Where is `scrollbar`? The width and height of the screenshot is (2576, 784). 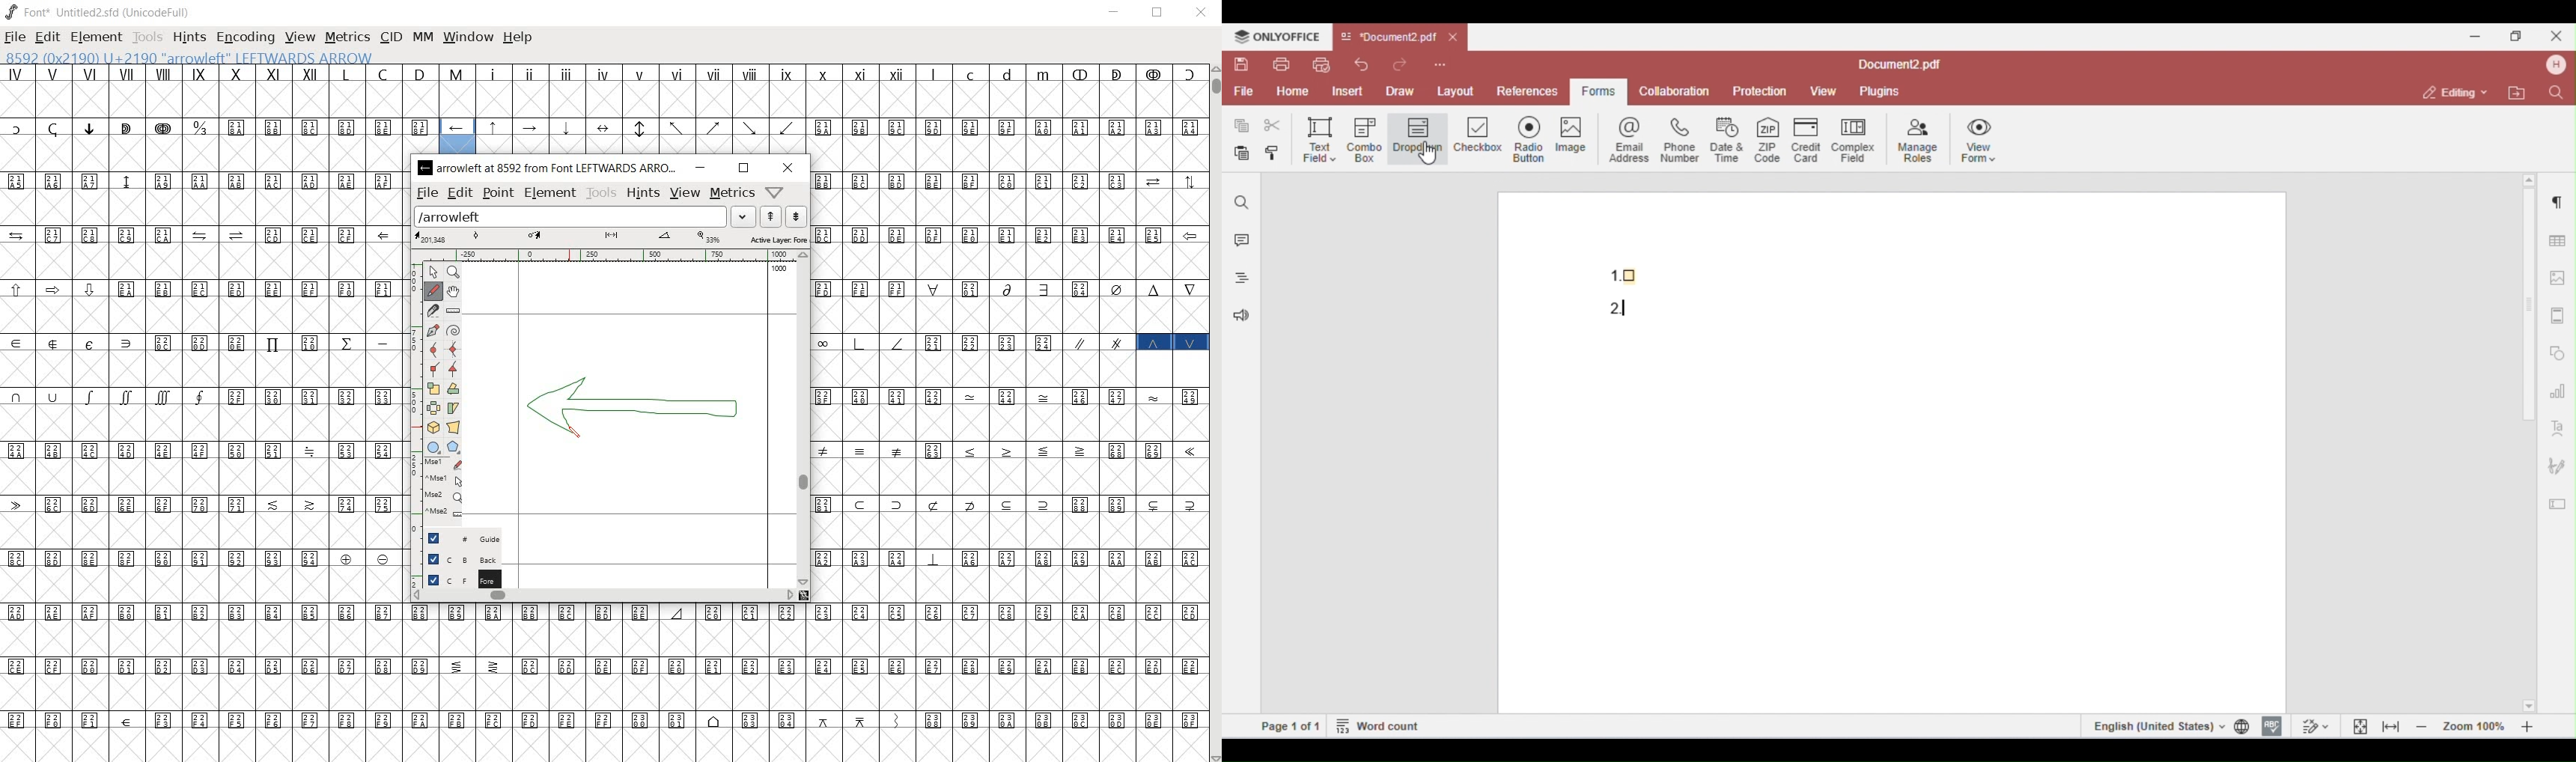 scrollbar is located at coordinates (603, 596).